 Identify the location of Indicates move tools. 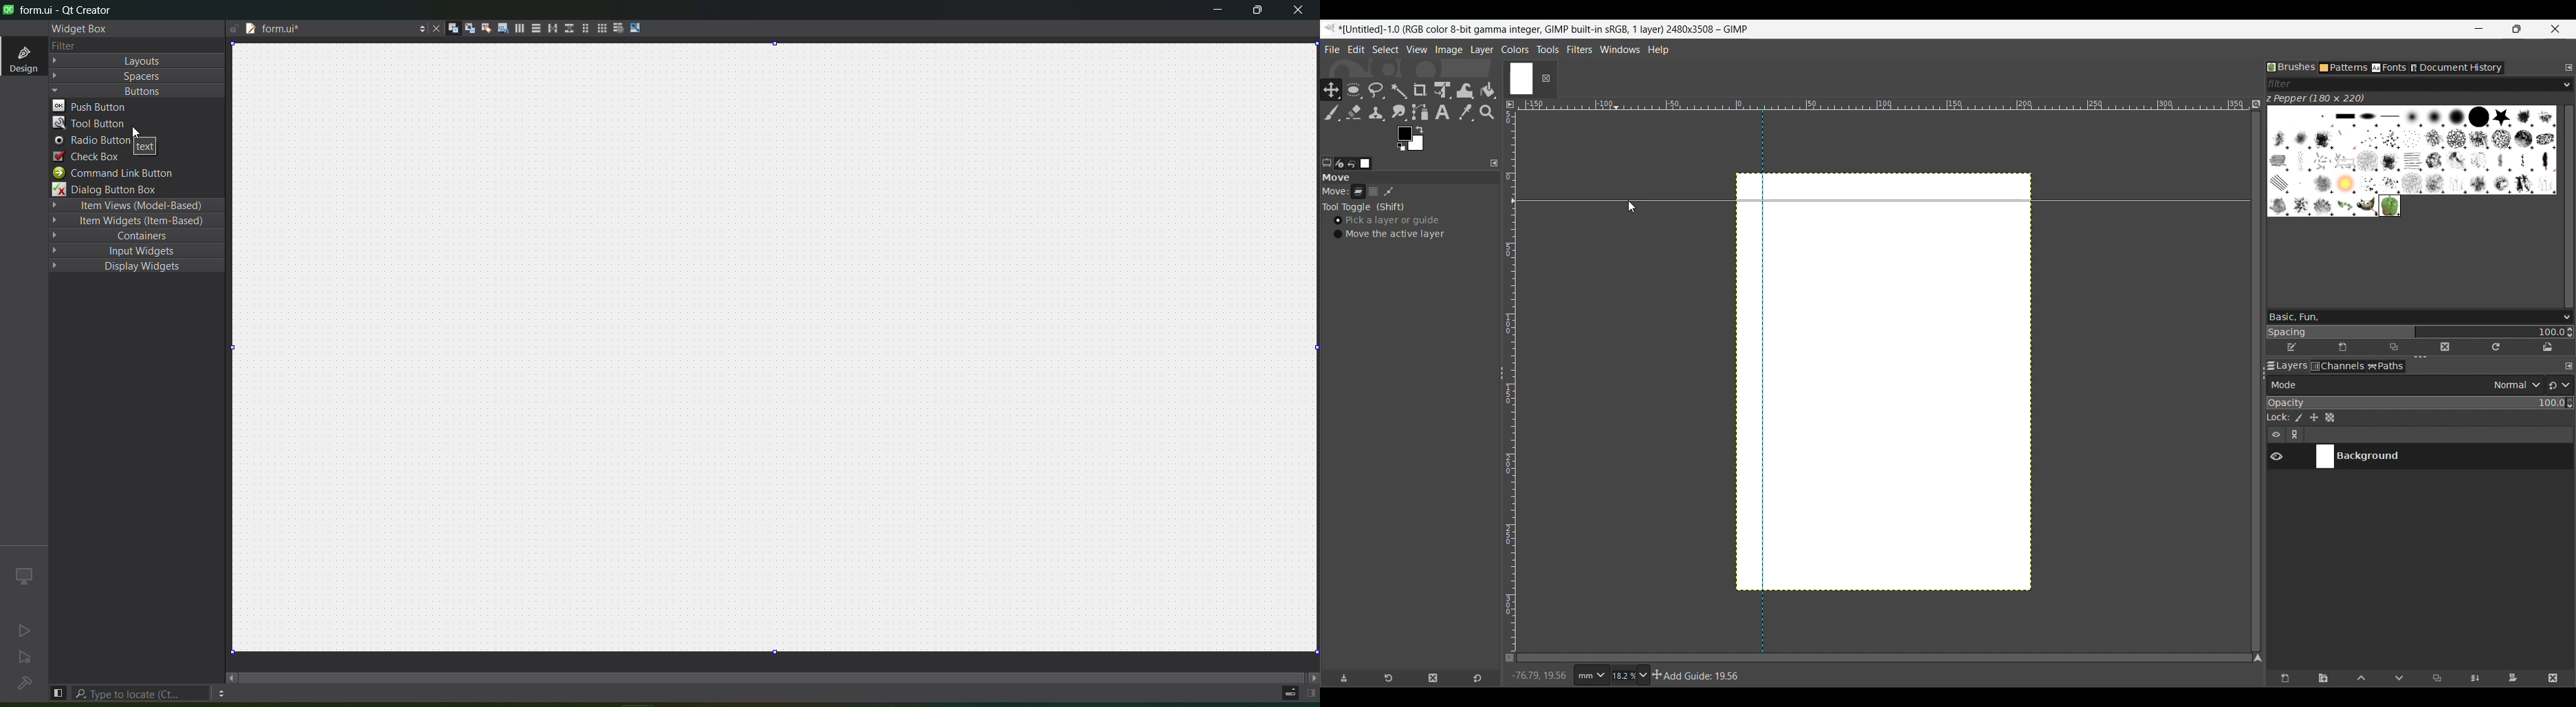
(1335, 191).